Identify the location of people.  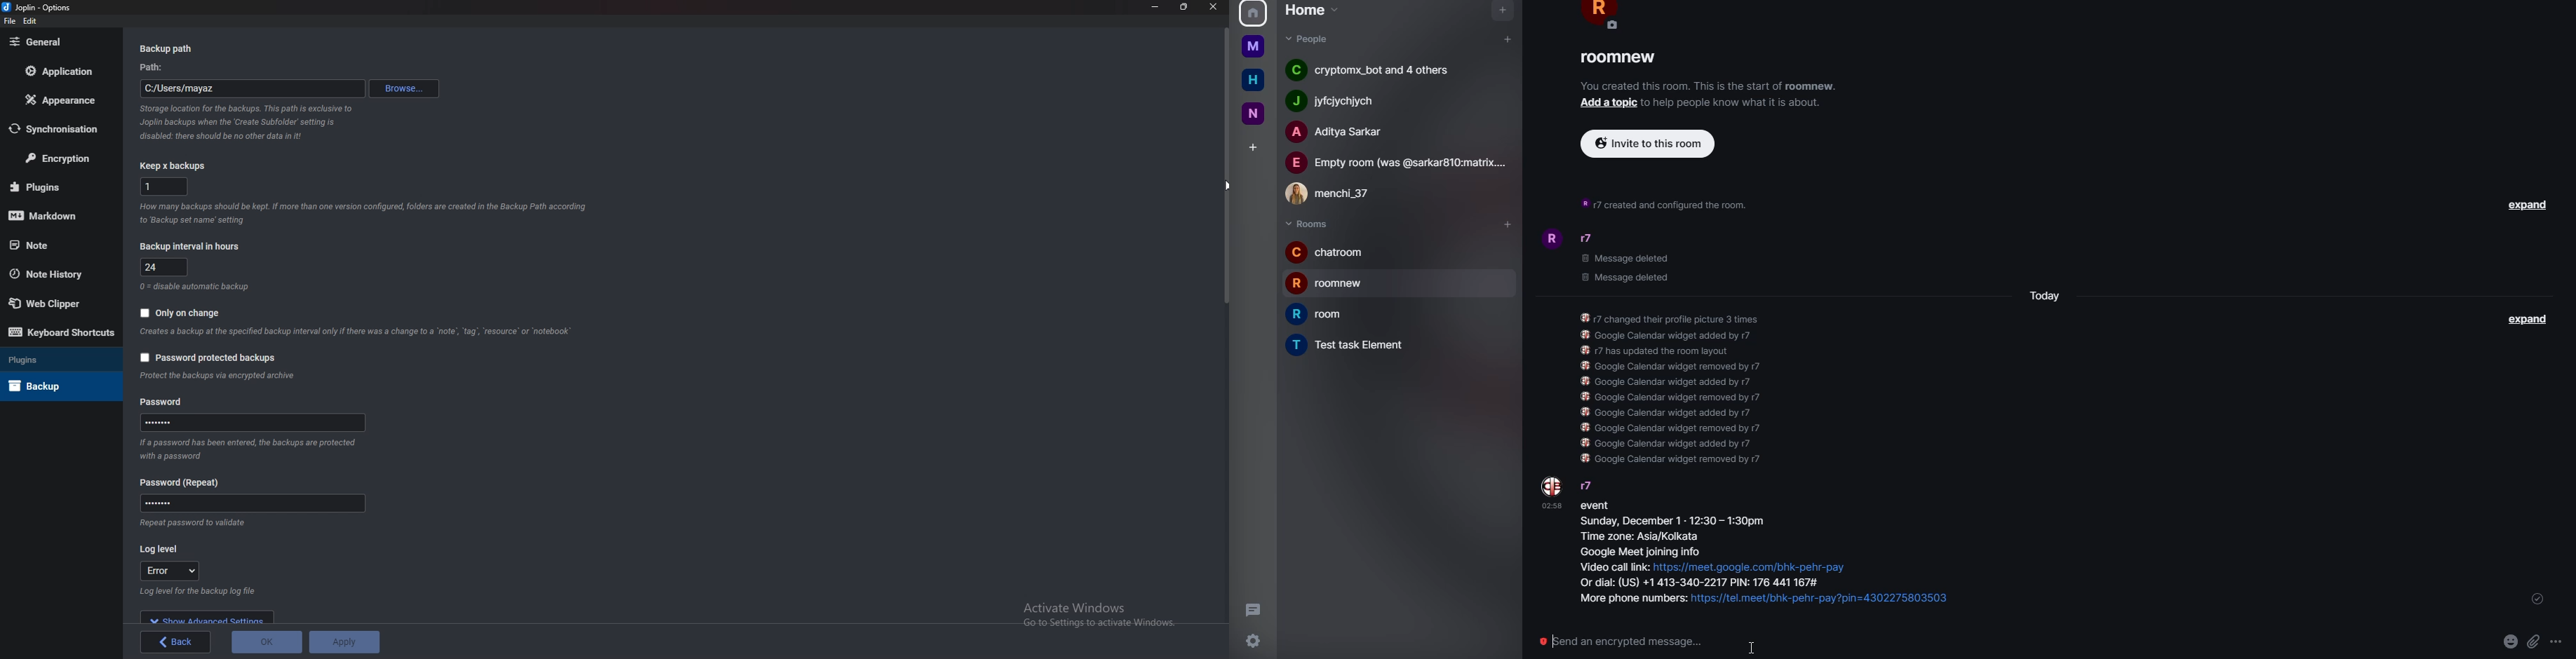
(1308, 40).